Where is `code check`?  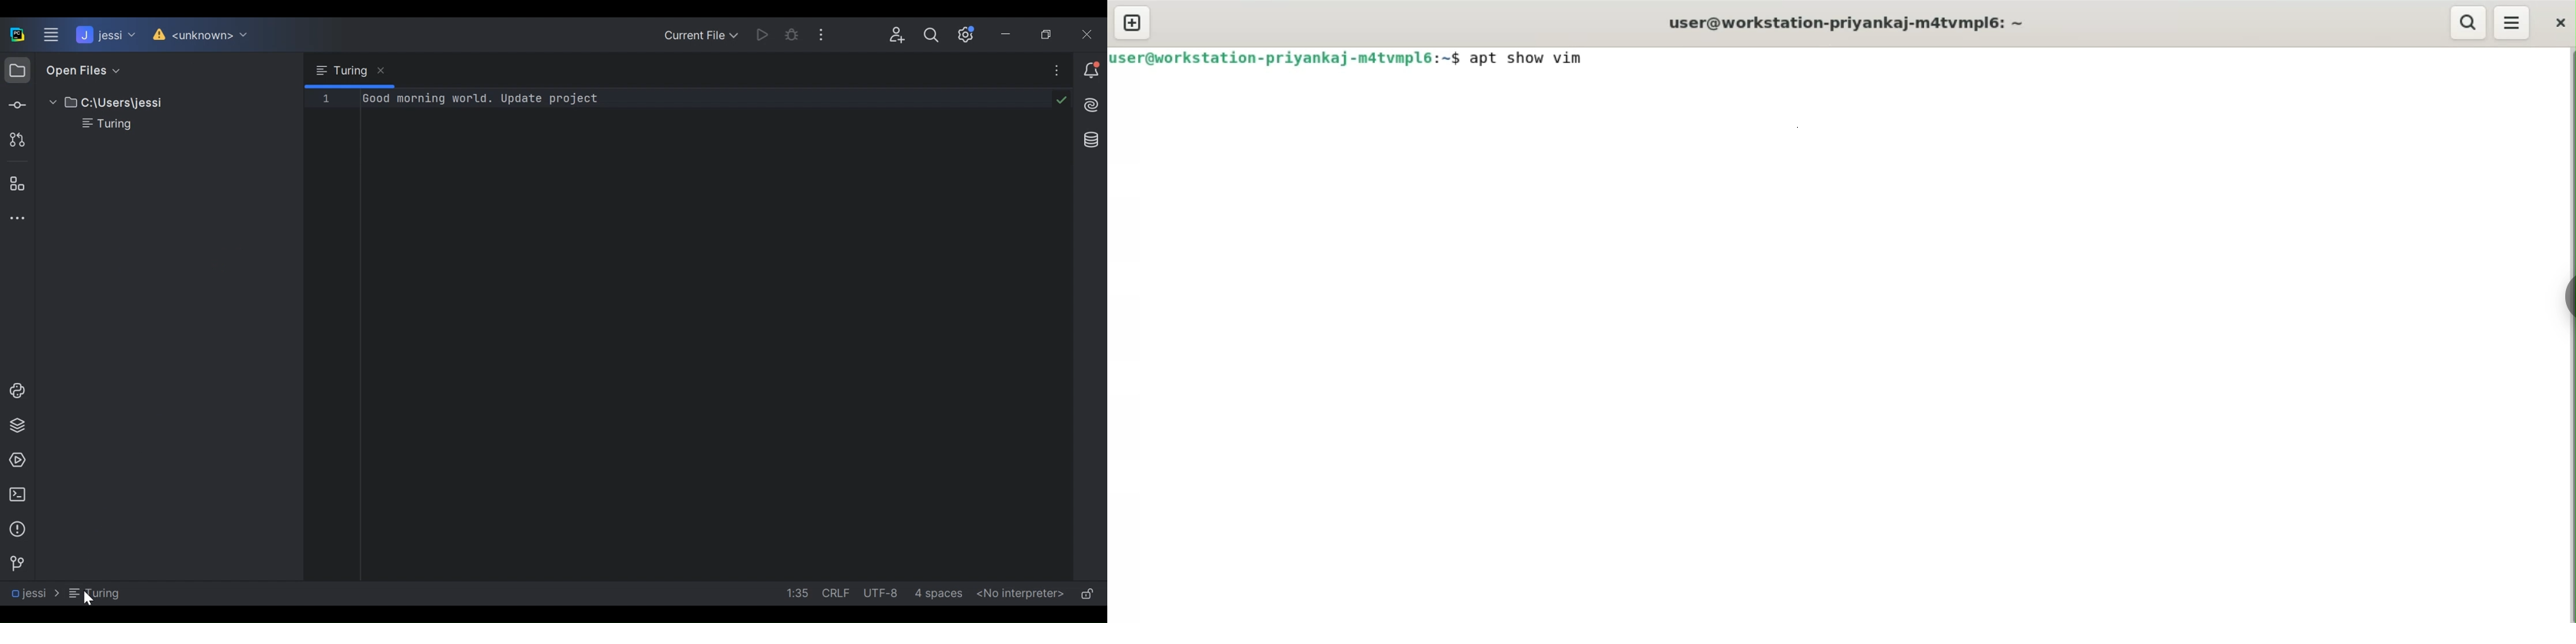 code check is located at coordinates (1062, 100).